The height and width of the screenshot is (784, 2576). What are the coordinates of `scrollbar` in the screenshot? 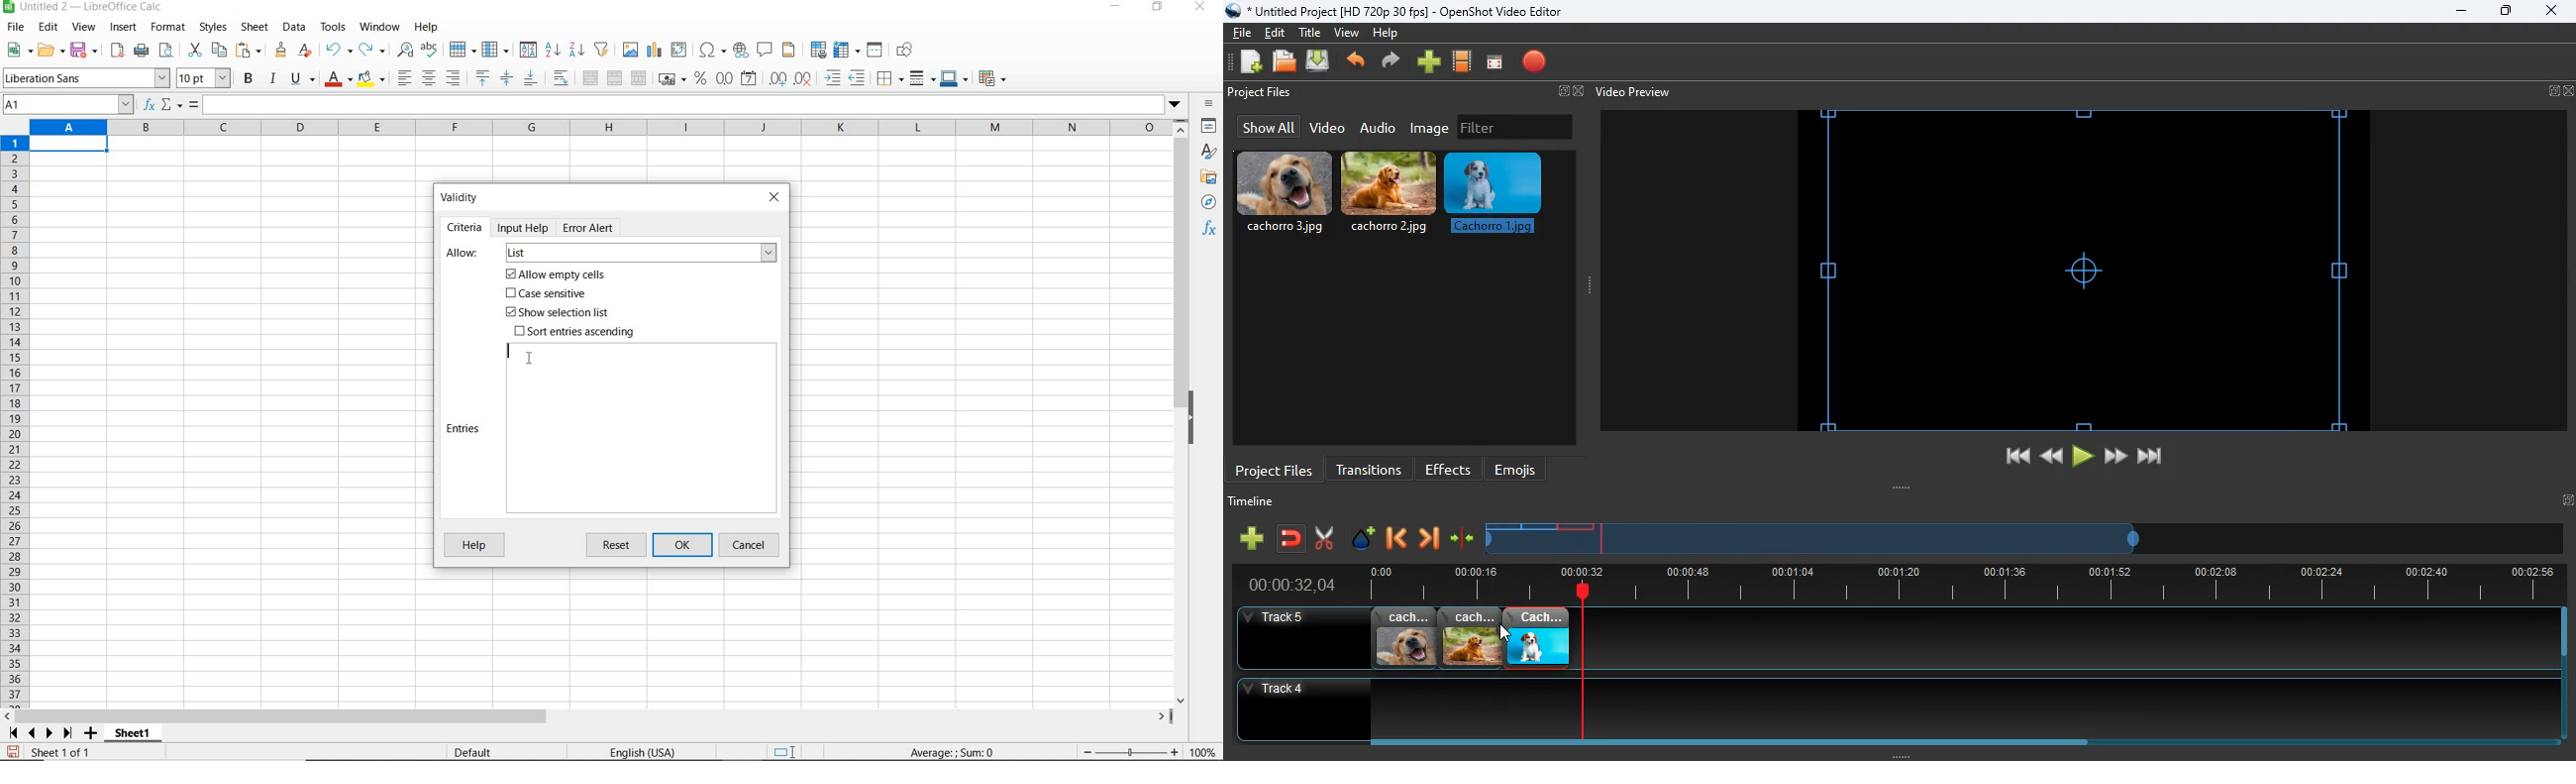 It's located at (588, 717).